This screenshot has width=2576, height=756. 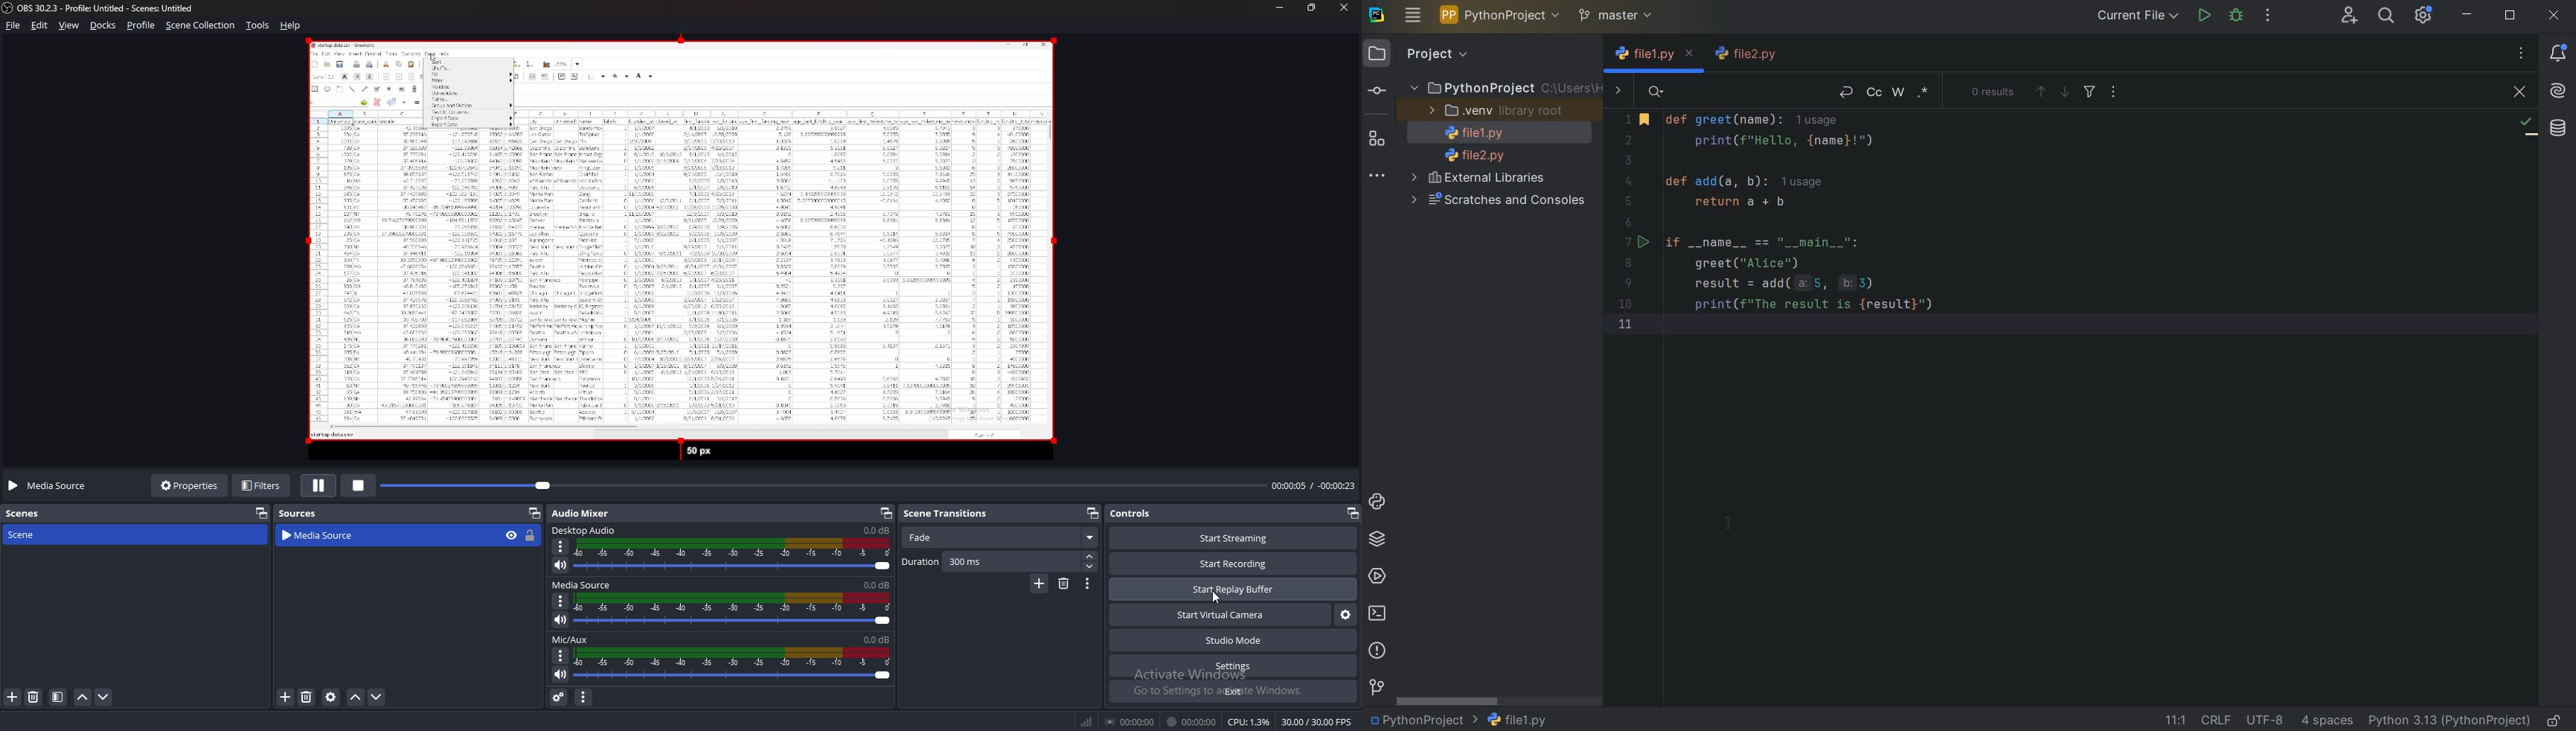 I want to click on media source audio adjust, so click(x=735, y=609).